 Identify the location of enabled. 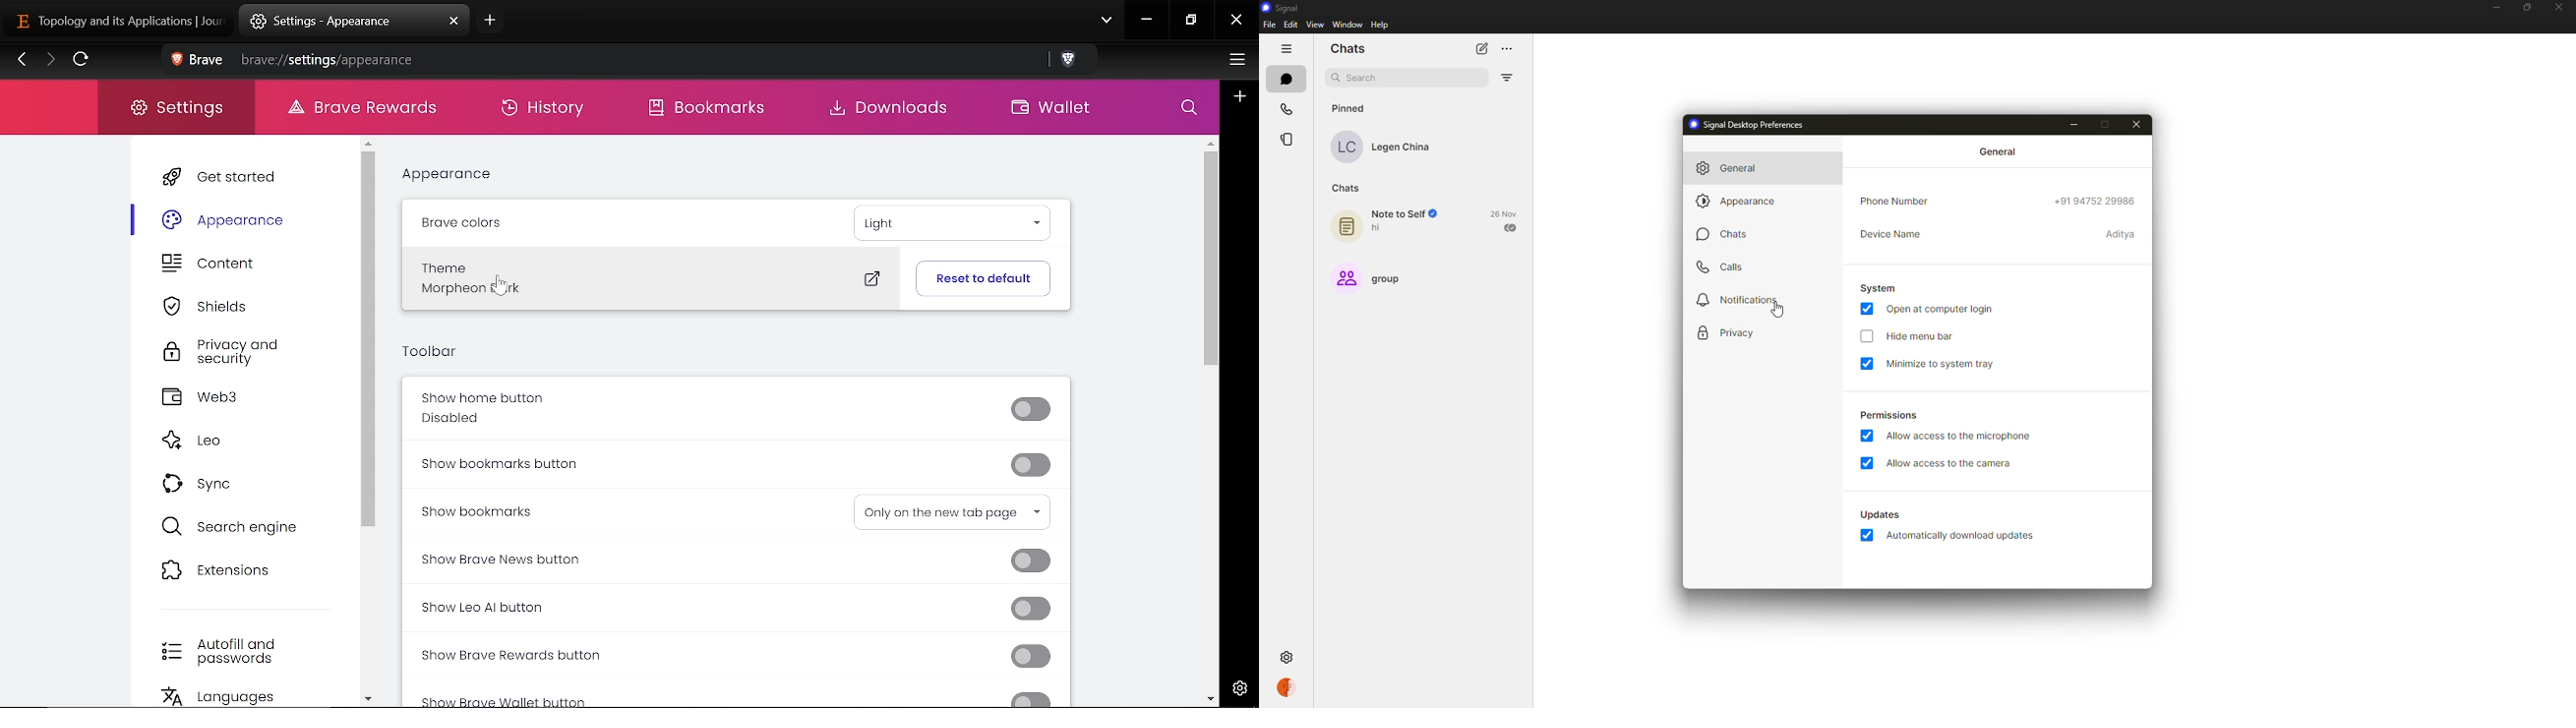
(1865, 363).